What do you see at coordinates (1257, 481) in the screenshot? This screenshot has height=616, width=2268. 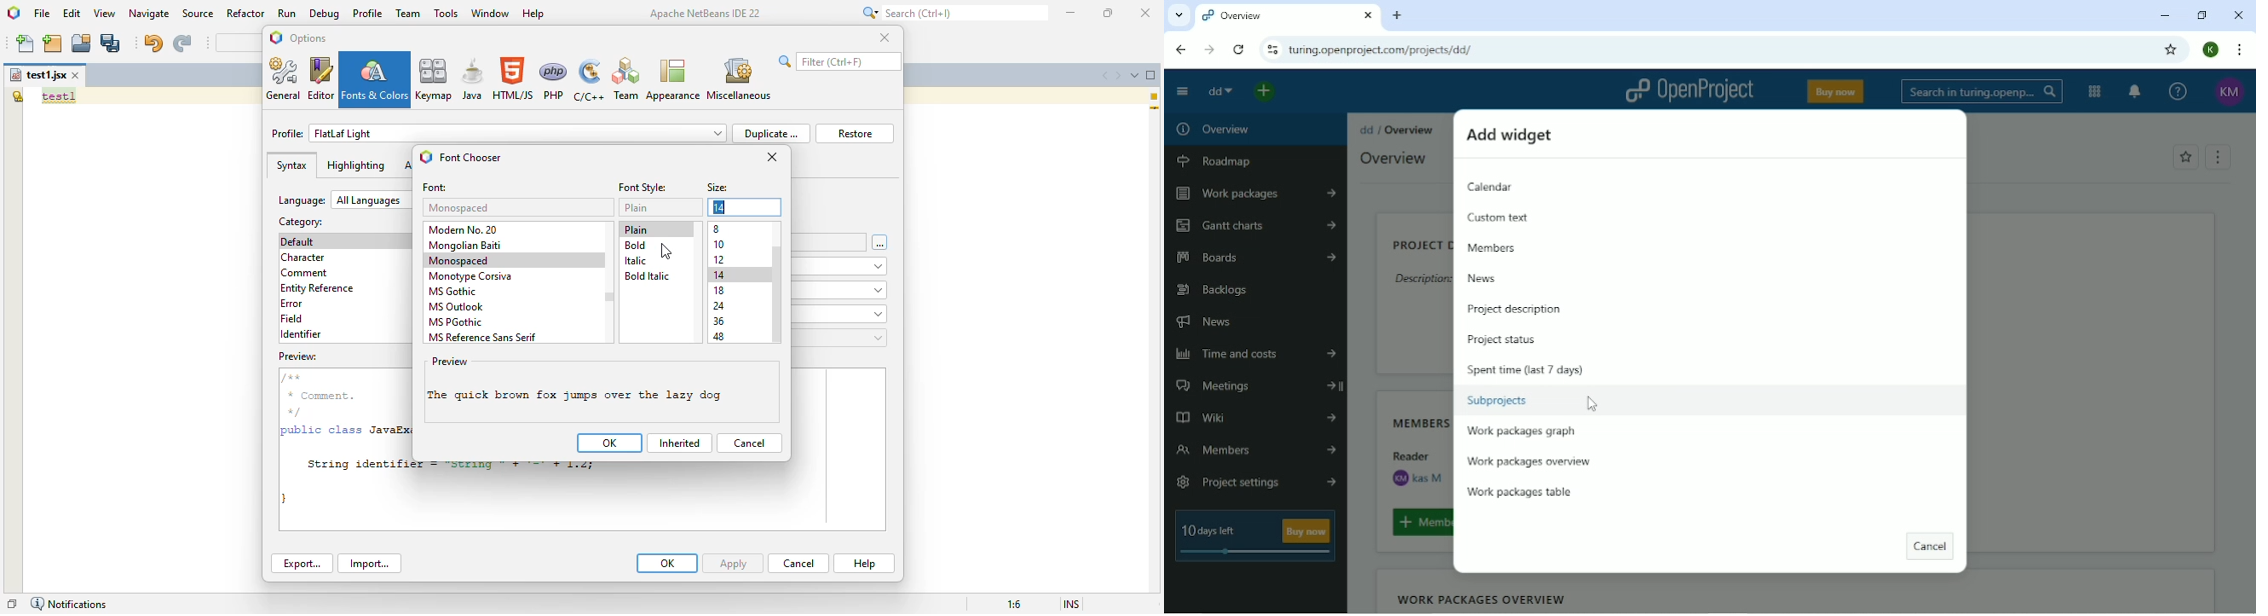 I see `Project settings` at bounding box center [1257, 481].